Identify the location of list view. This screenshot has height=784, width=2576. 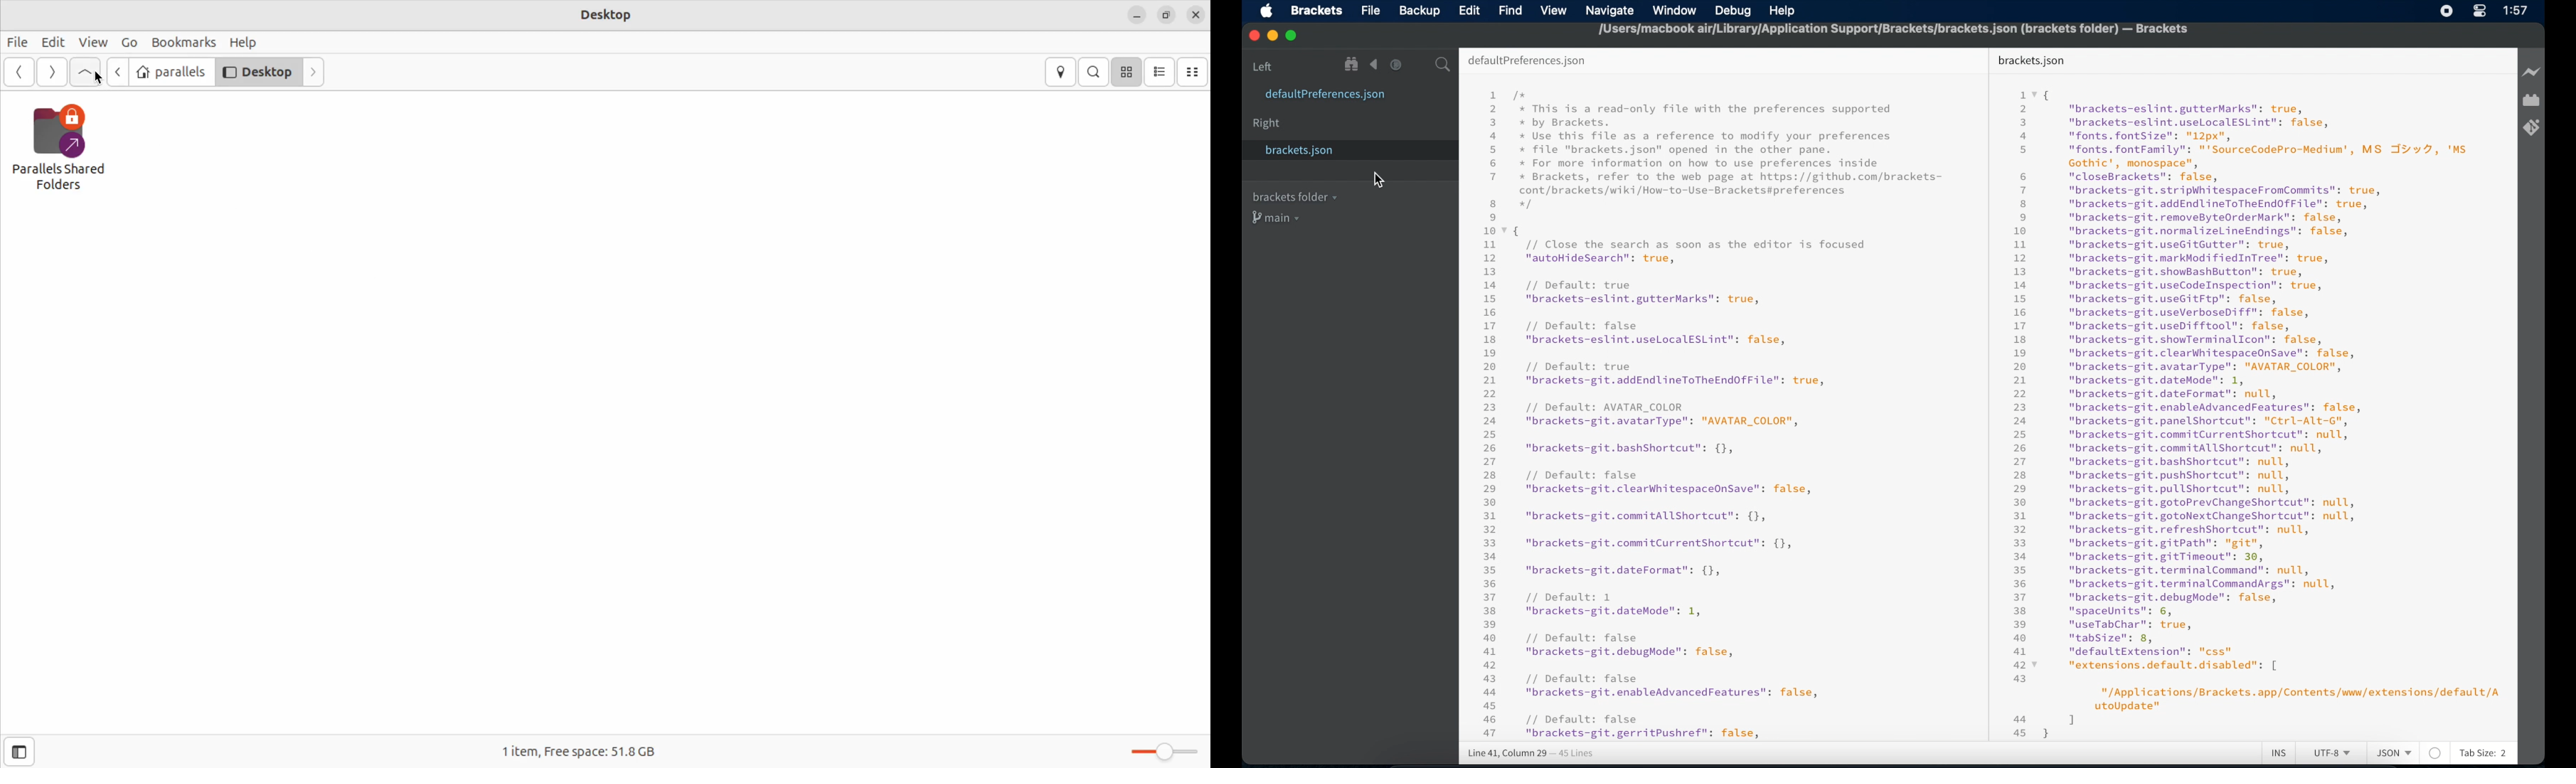
(1160, 72).